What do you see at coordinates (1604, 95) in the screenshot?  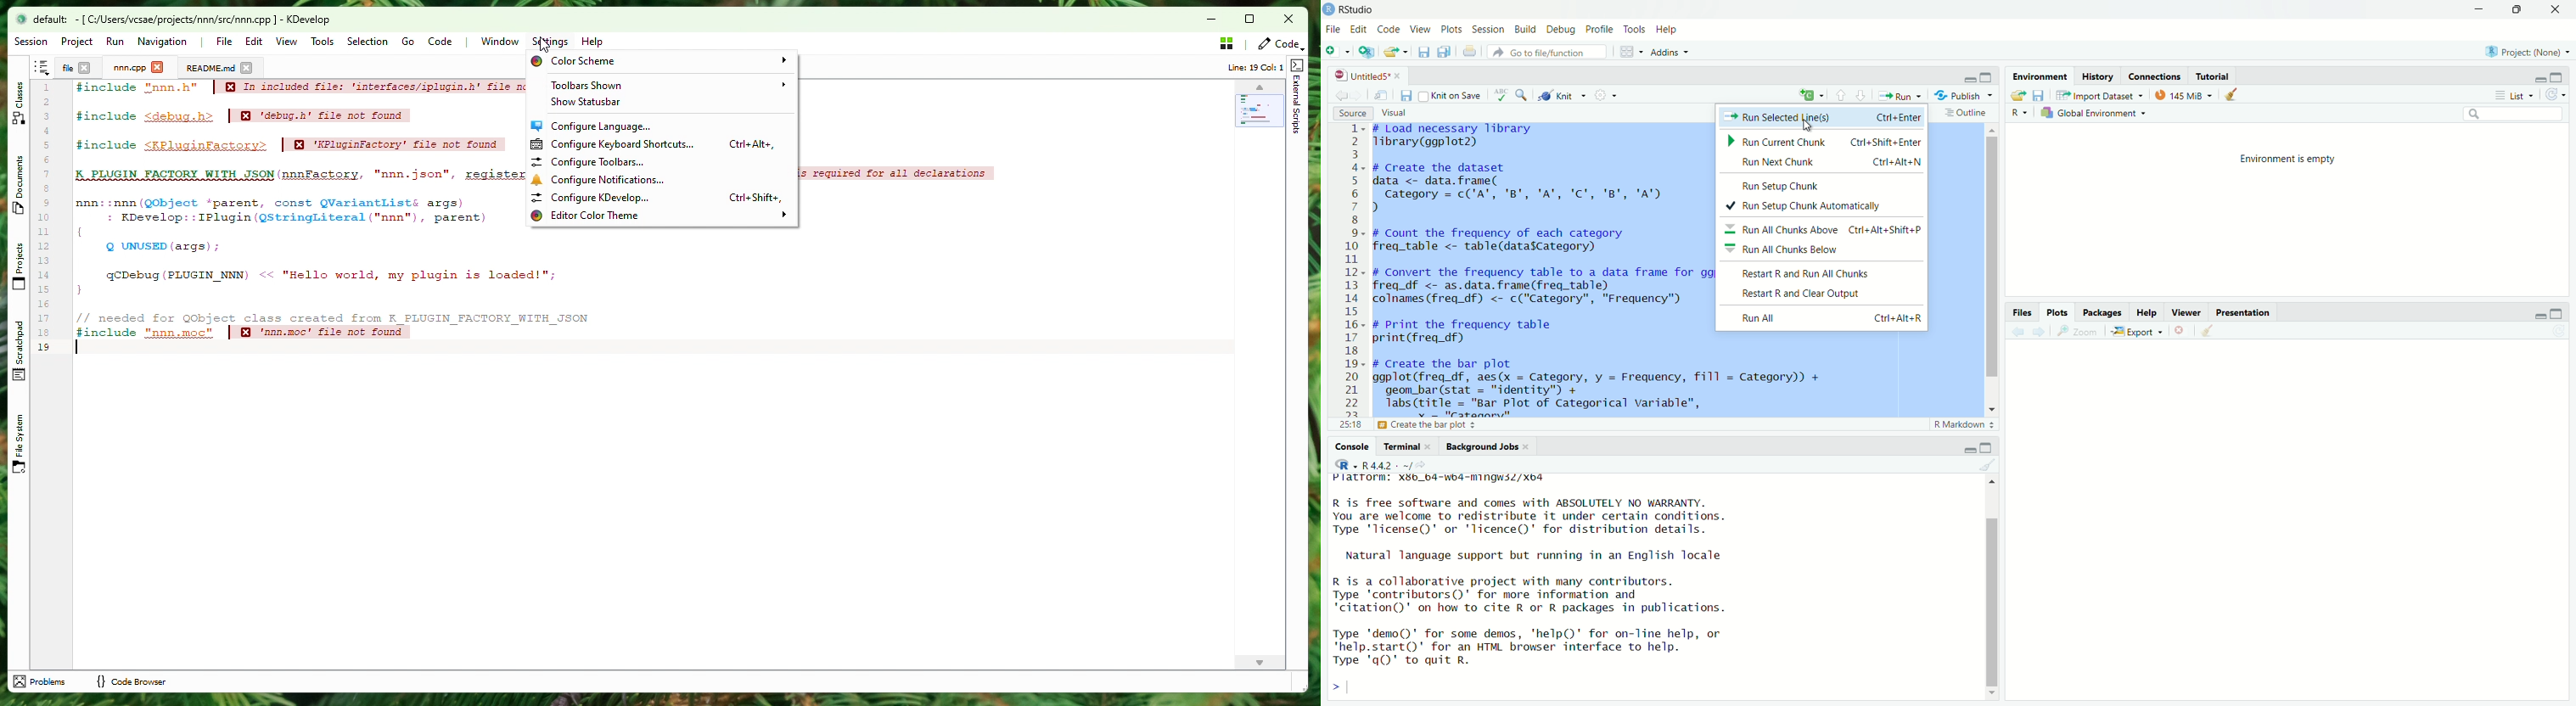 I see `settings` at bounding box center [1604, 95].